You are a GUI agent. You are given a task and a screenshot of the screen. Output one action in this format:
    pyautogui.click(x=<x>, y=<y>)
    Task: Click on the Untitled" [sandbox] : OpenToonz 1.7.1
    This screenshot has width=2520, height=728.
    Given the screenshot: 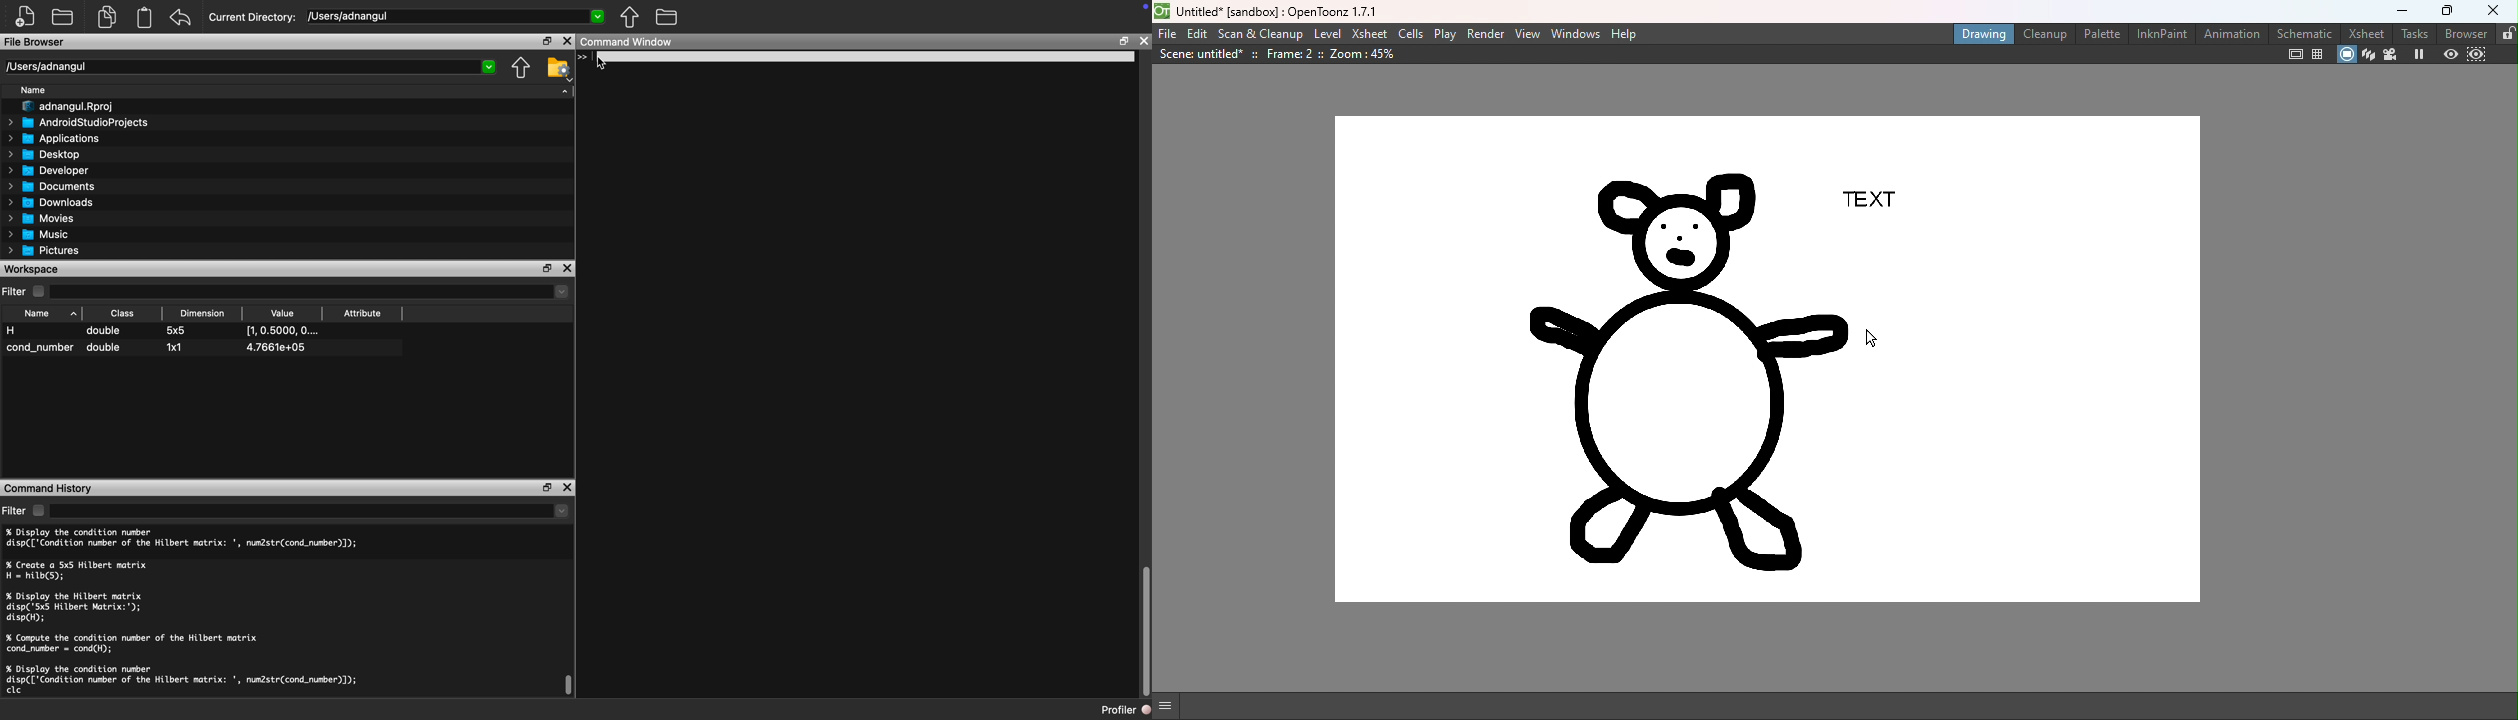 What is the action you would take?
    pyautogui.click(x=1279, y=11)
    